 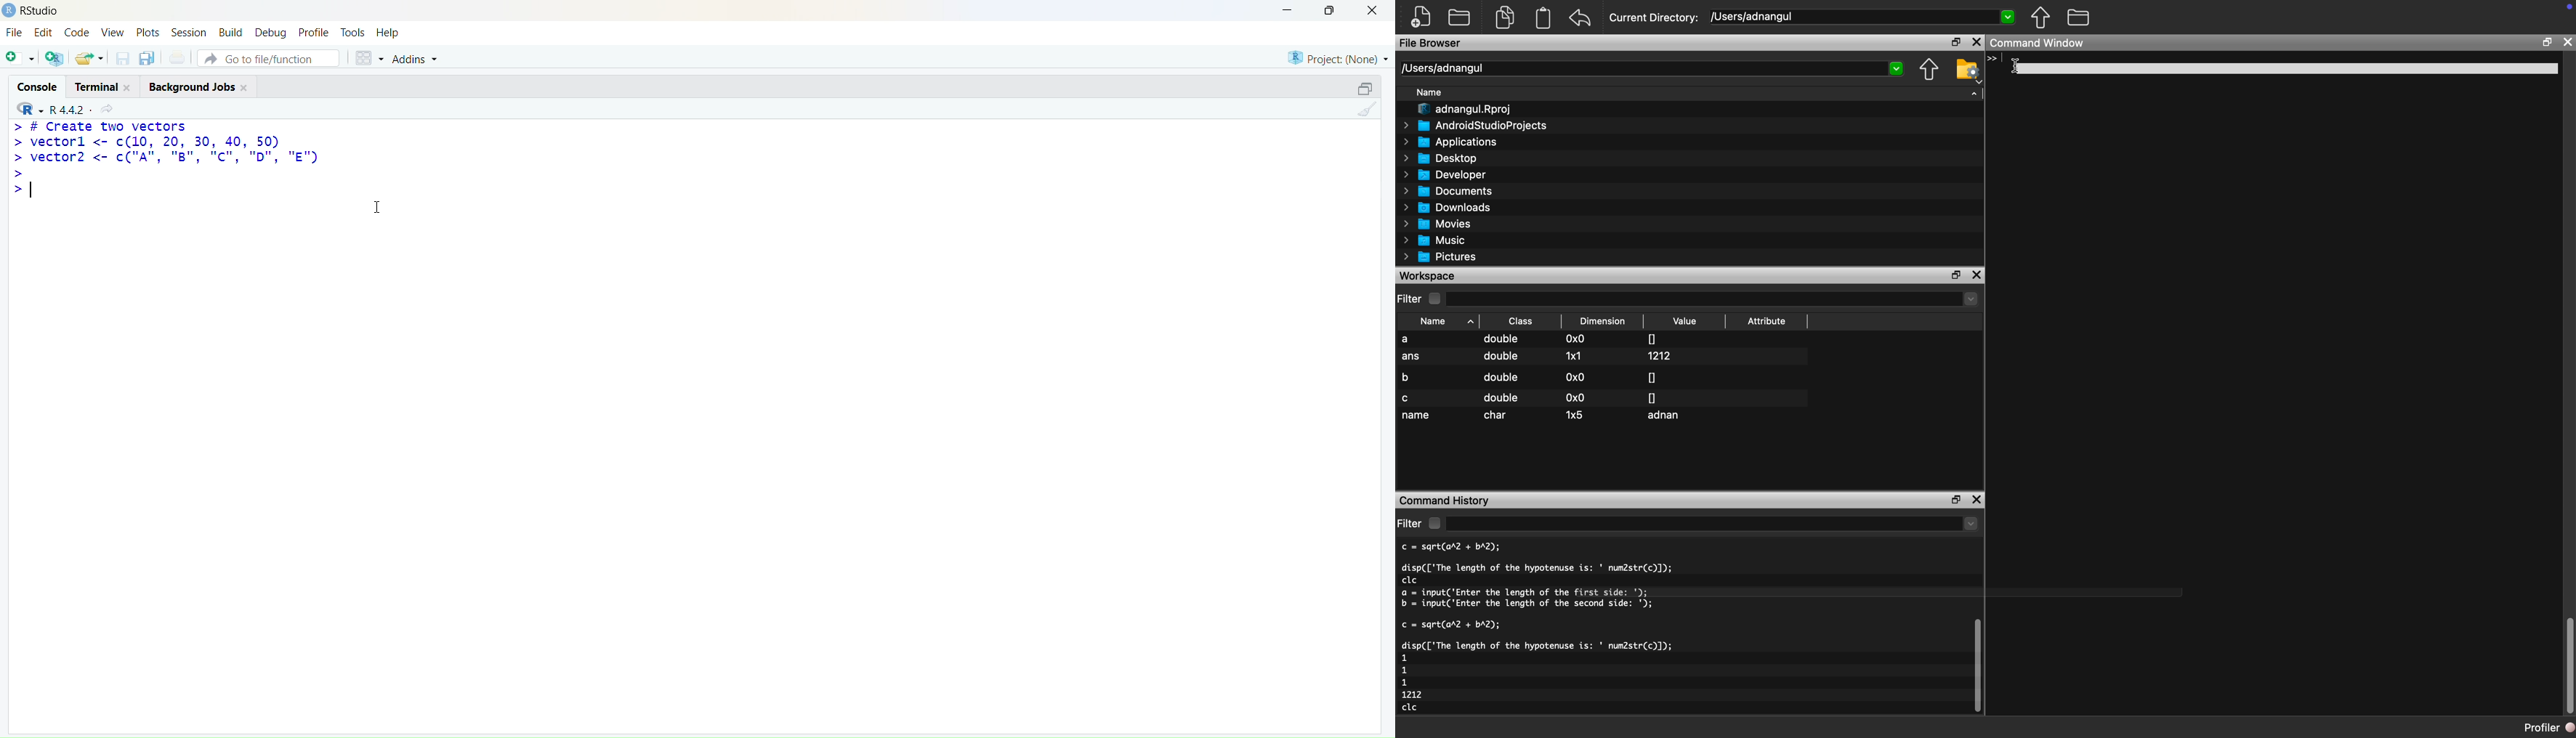 What do you see at coordinates (101, 86) in the screenshot?
I see `Terminal` at bounding box center [101, 86].